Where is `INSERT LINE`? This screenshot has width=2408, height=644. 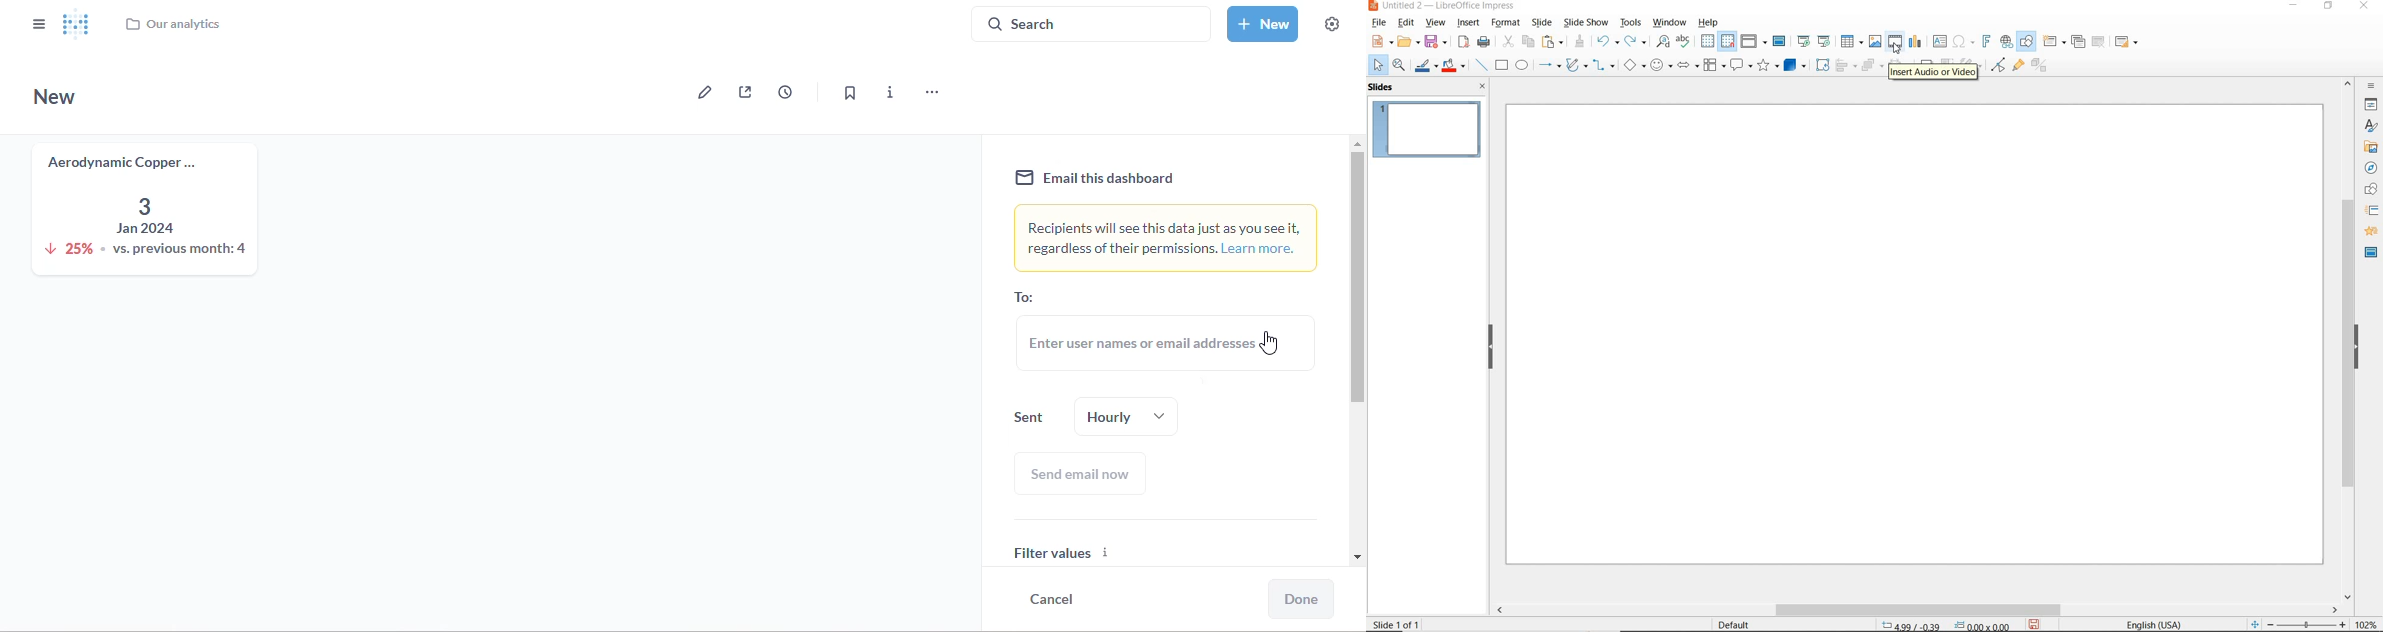 INSERT LINE is located at coordinates (1482, 65).